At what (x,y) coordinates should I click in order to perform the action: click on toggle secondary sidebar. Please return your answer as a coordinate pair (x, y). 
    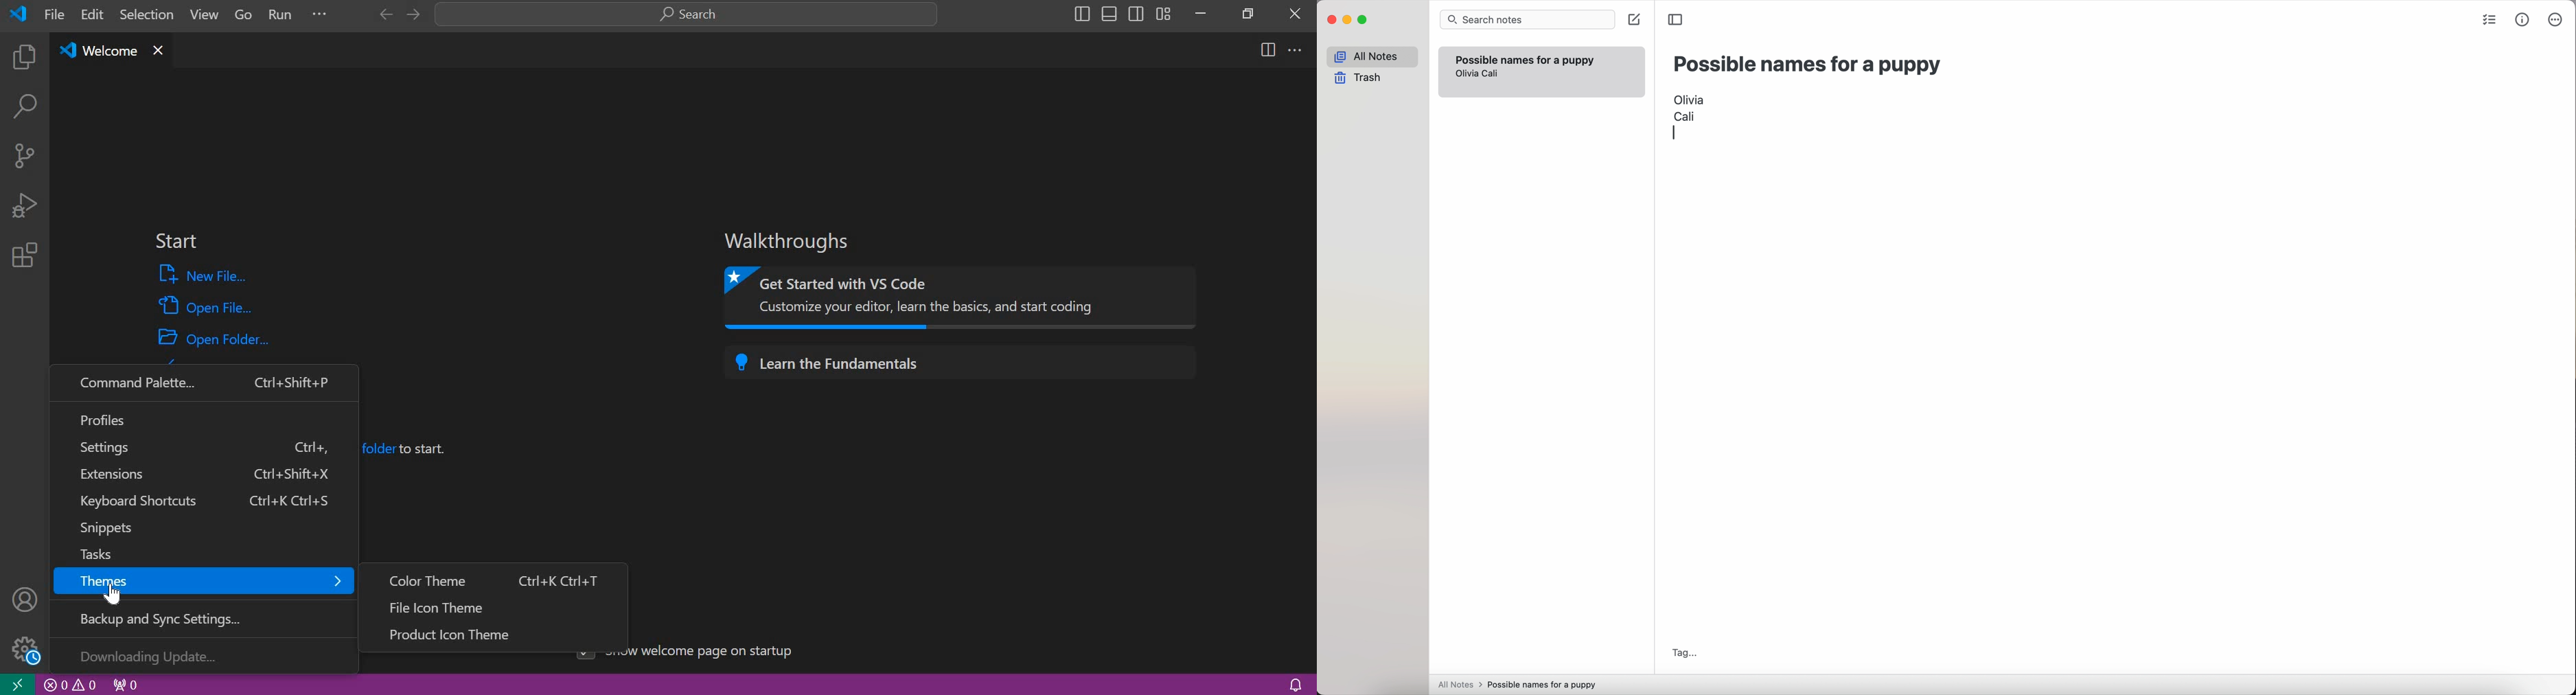
    Looking at the image, I should click on (1136, 12).